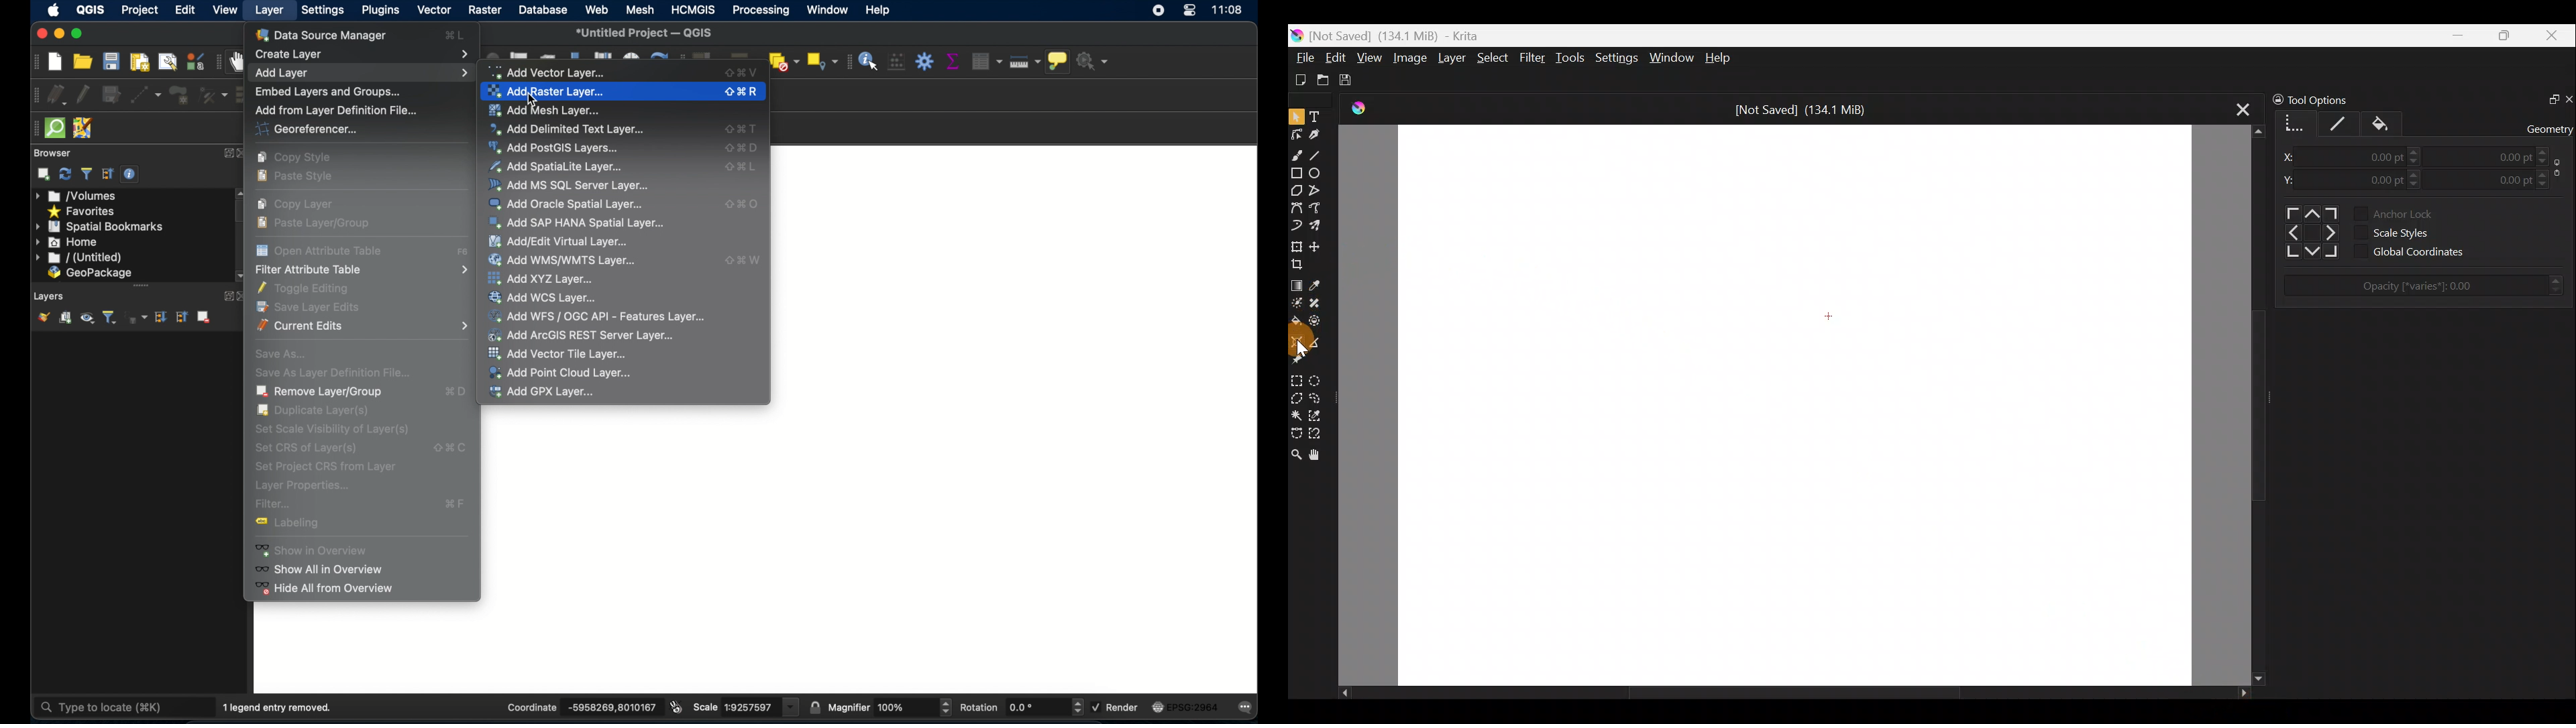 Image resolution: width=2576 pixels, height=728 pixels. What do you see at coordinates (2414, 160) in the screenshot?
I see `Decrease` at bounding box center [2414, 160].